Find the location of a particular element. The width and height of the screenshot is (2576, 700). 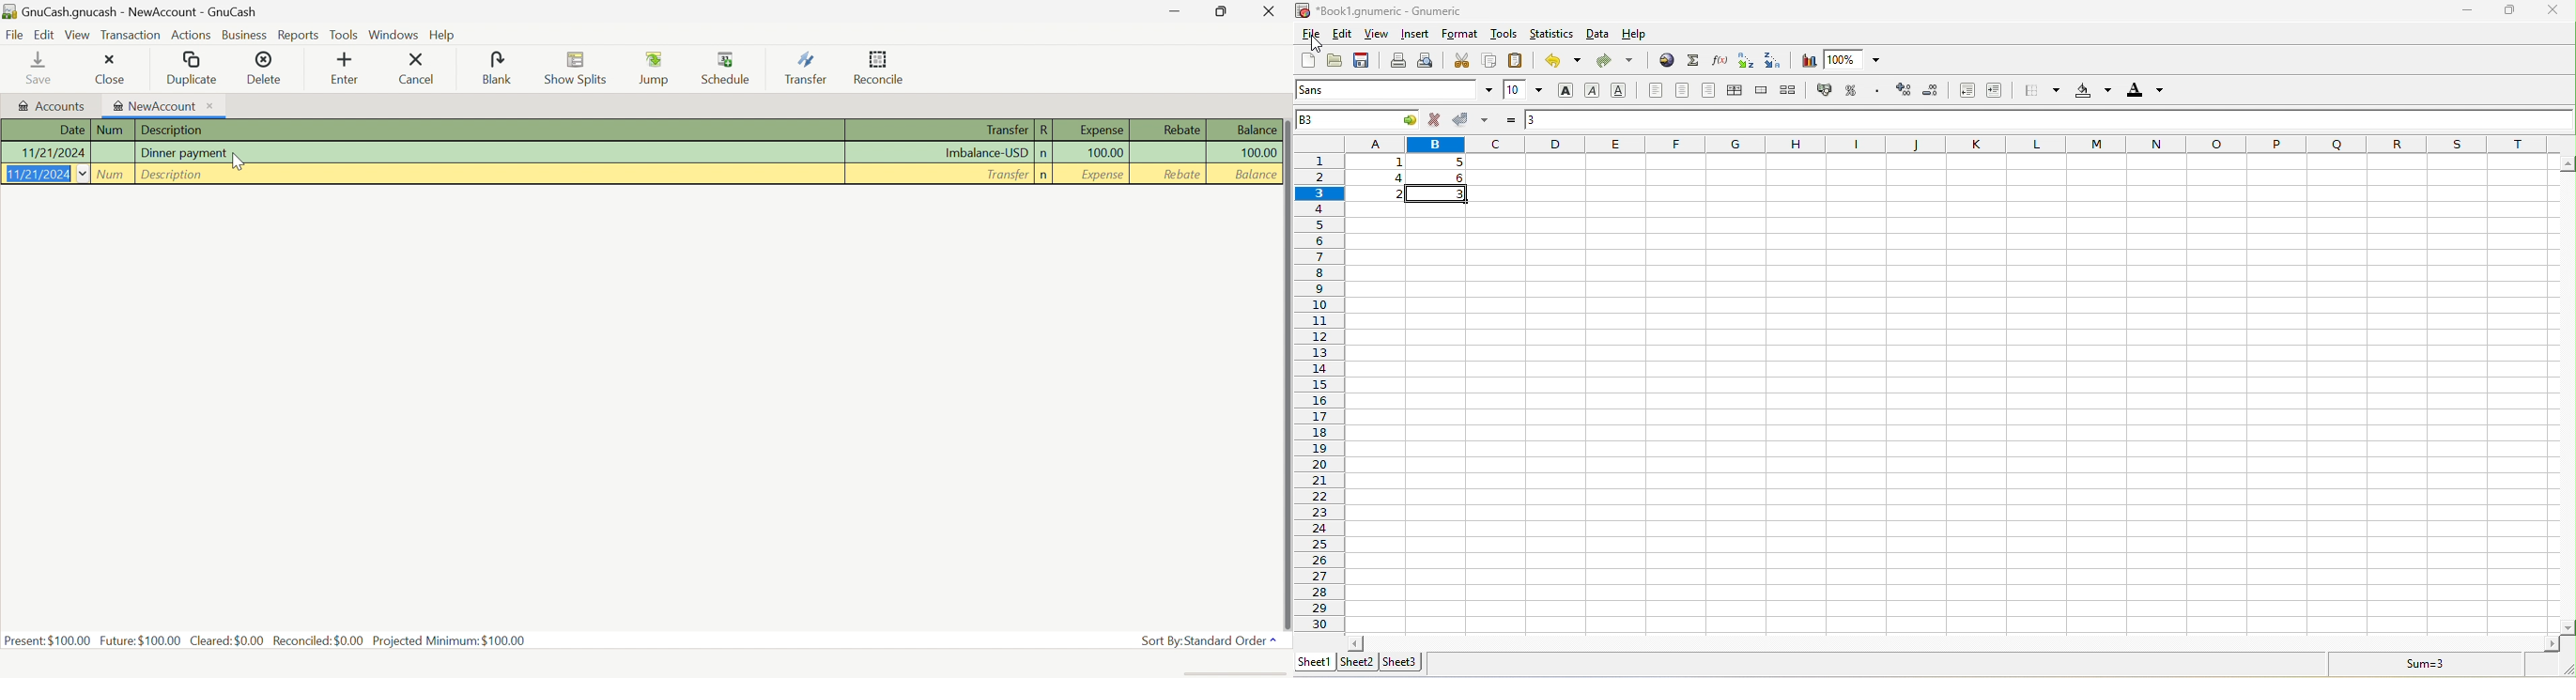

chart is located at coordinates (1808, 62).